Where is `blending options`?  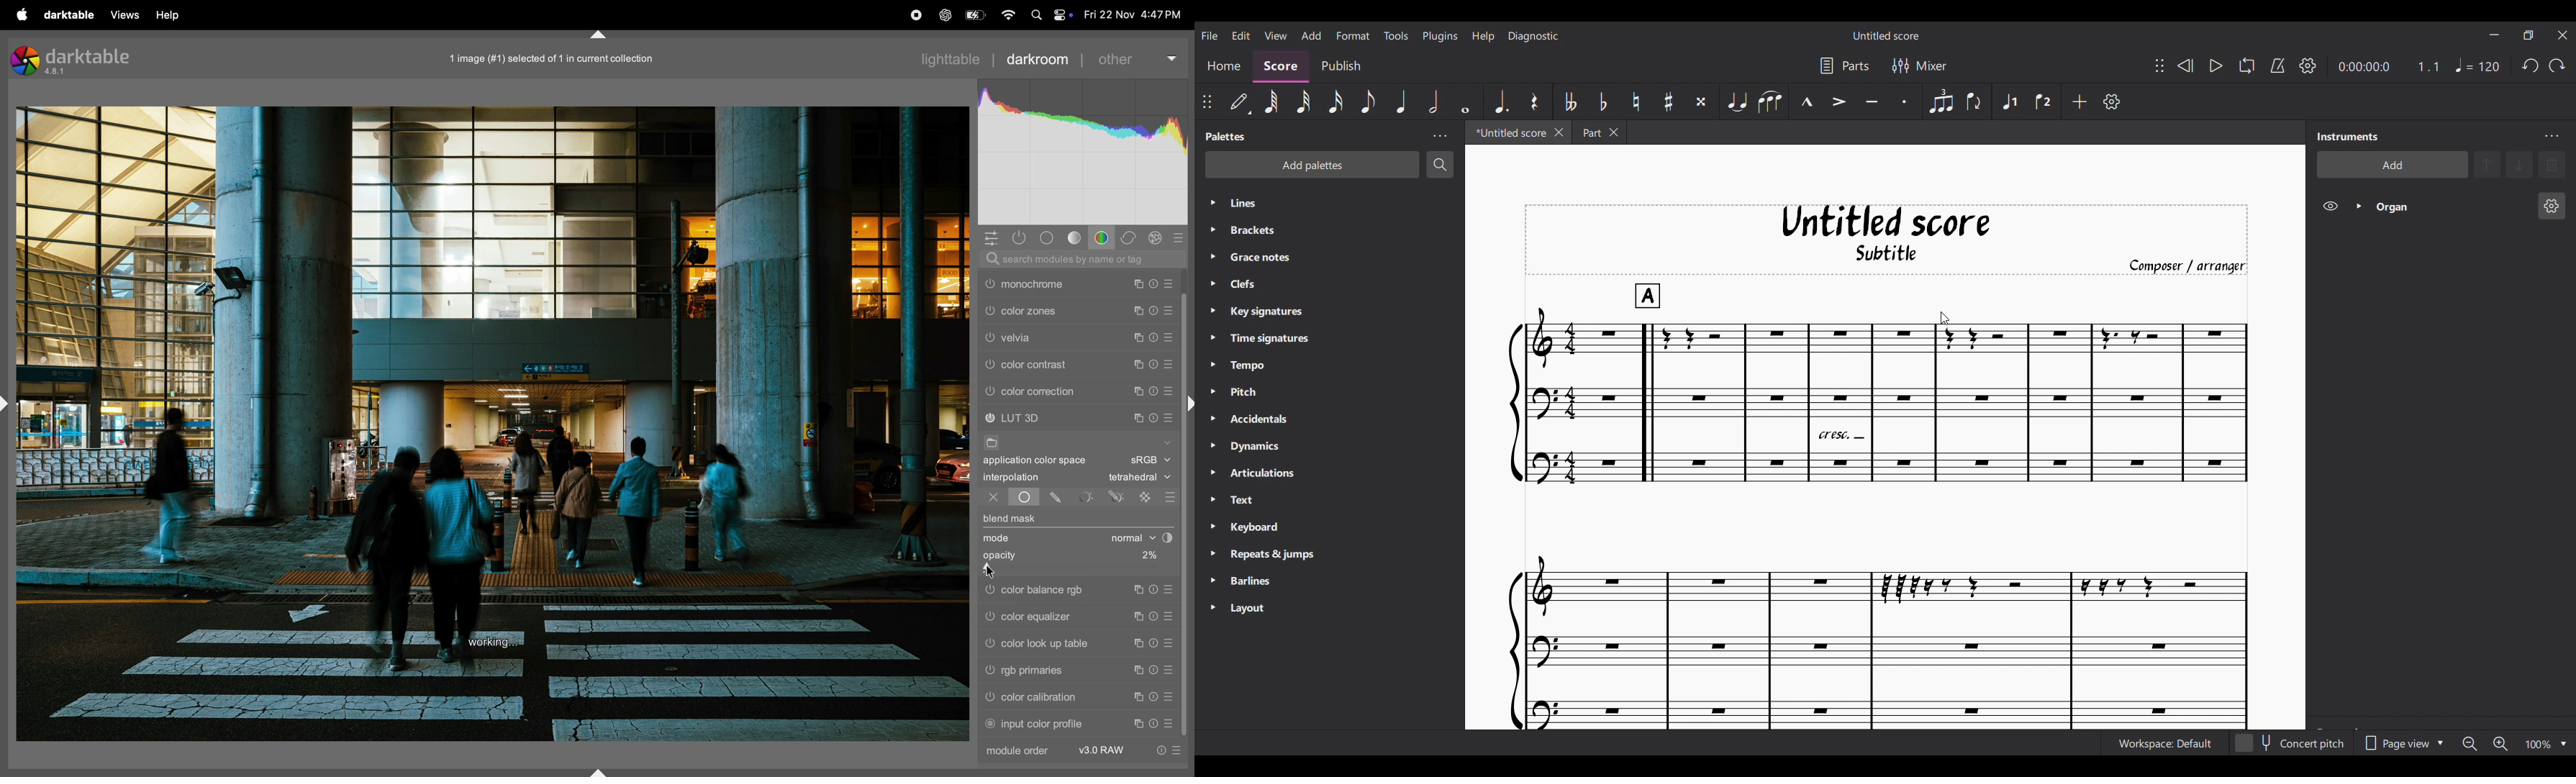
blending options is located at coordinates (1170, 495).